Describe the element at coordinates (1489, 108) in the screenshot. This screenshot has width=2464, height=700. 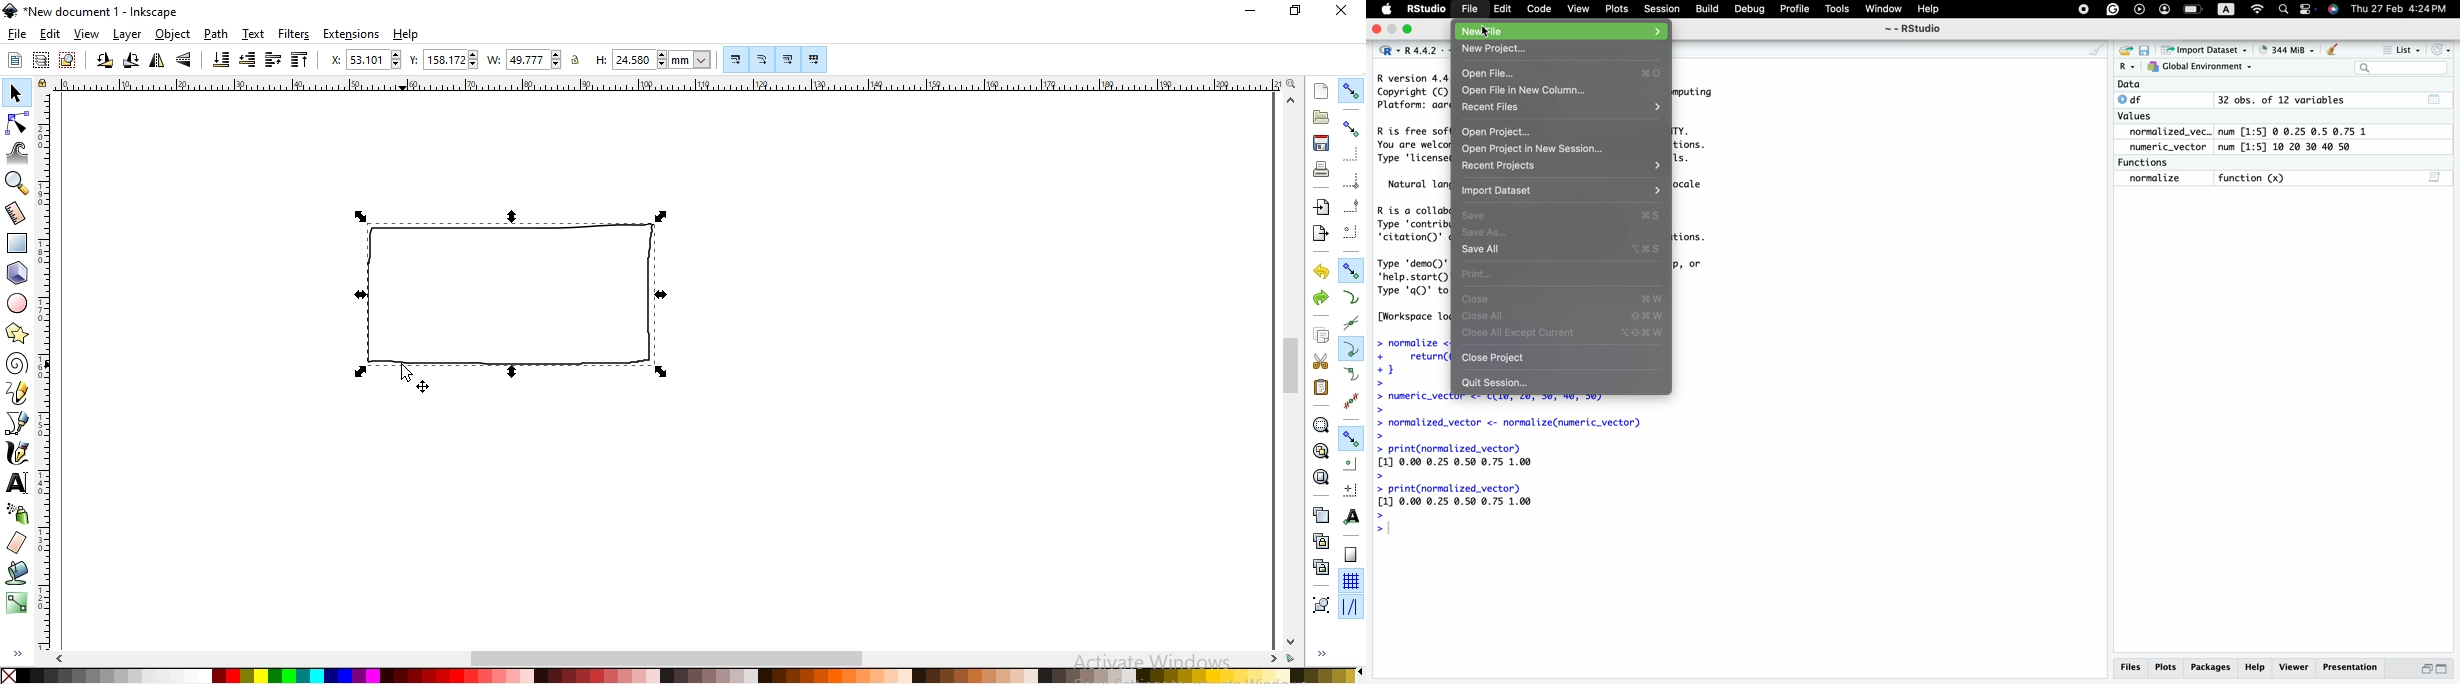
I see `Recent Files` at that location.